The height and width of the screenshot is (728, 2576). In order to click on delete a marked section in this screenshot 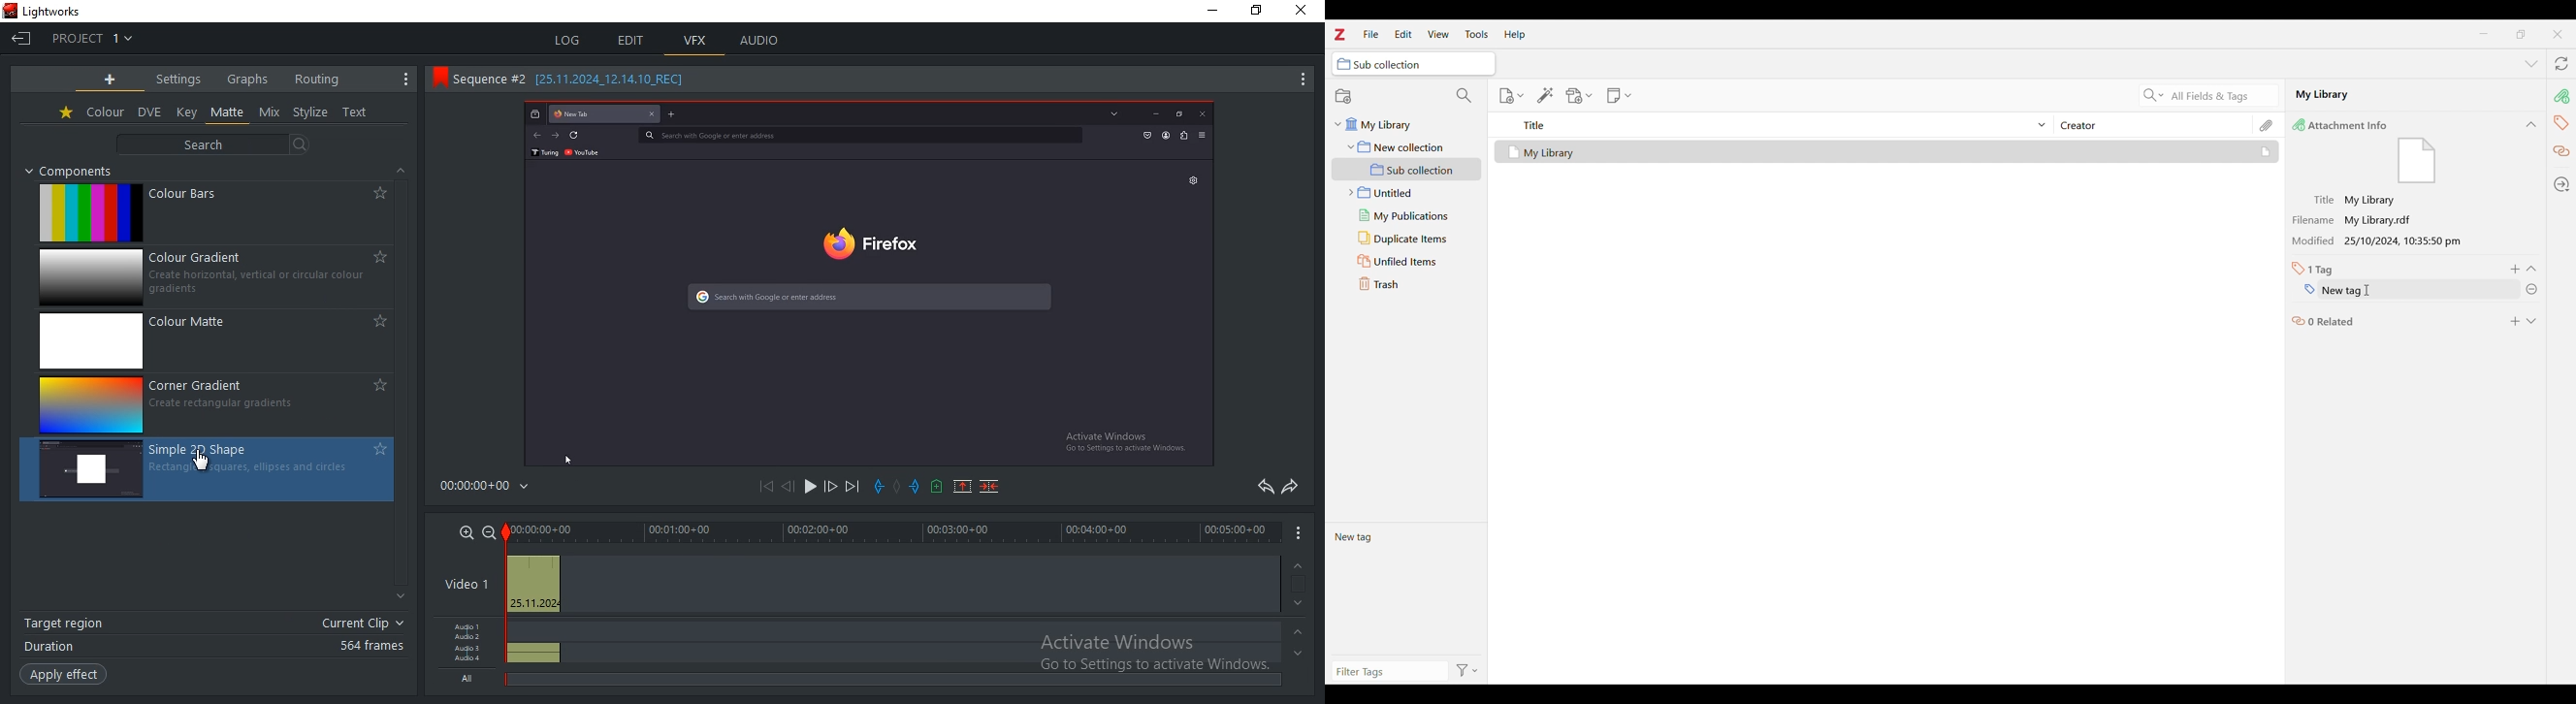, I will do `click(992, 486)`.